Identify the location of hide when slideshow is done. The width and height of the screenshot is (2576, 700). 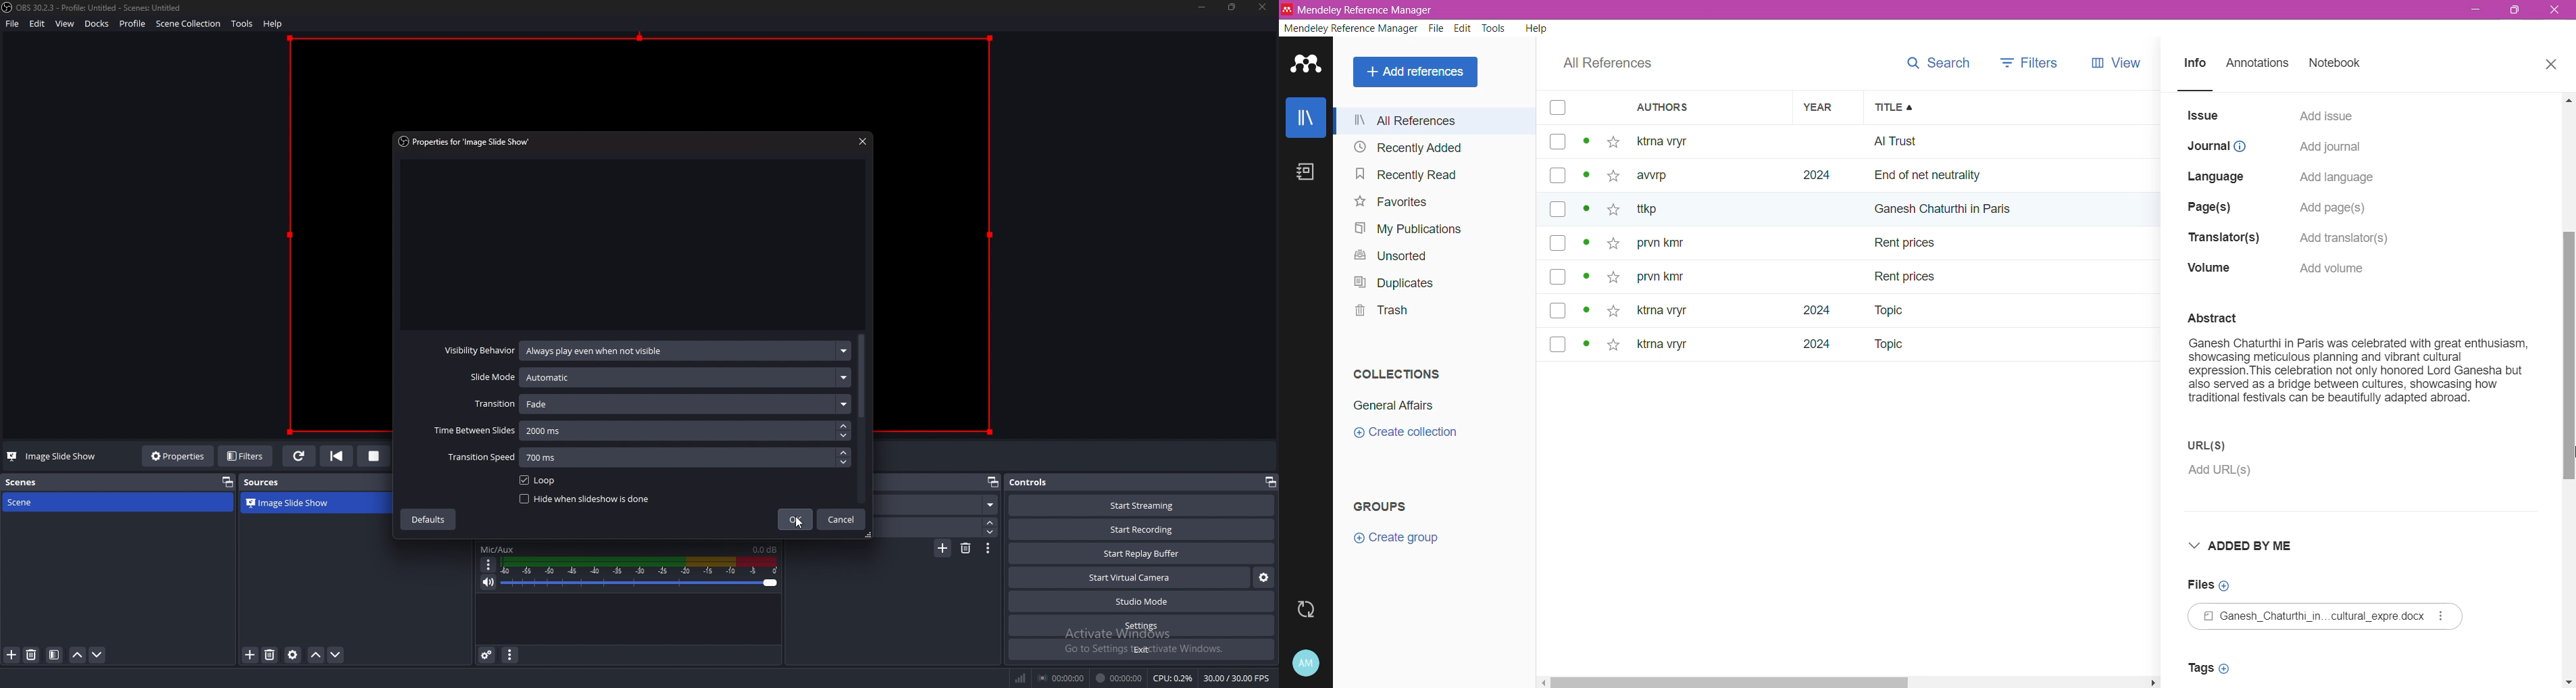
(587, 499).